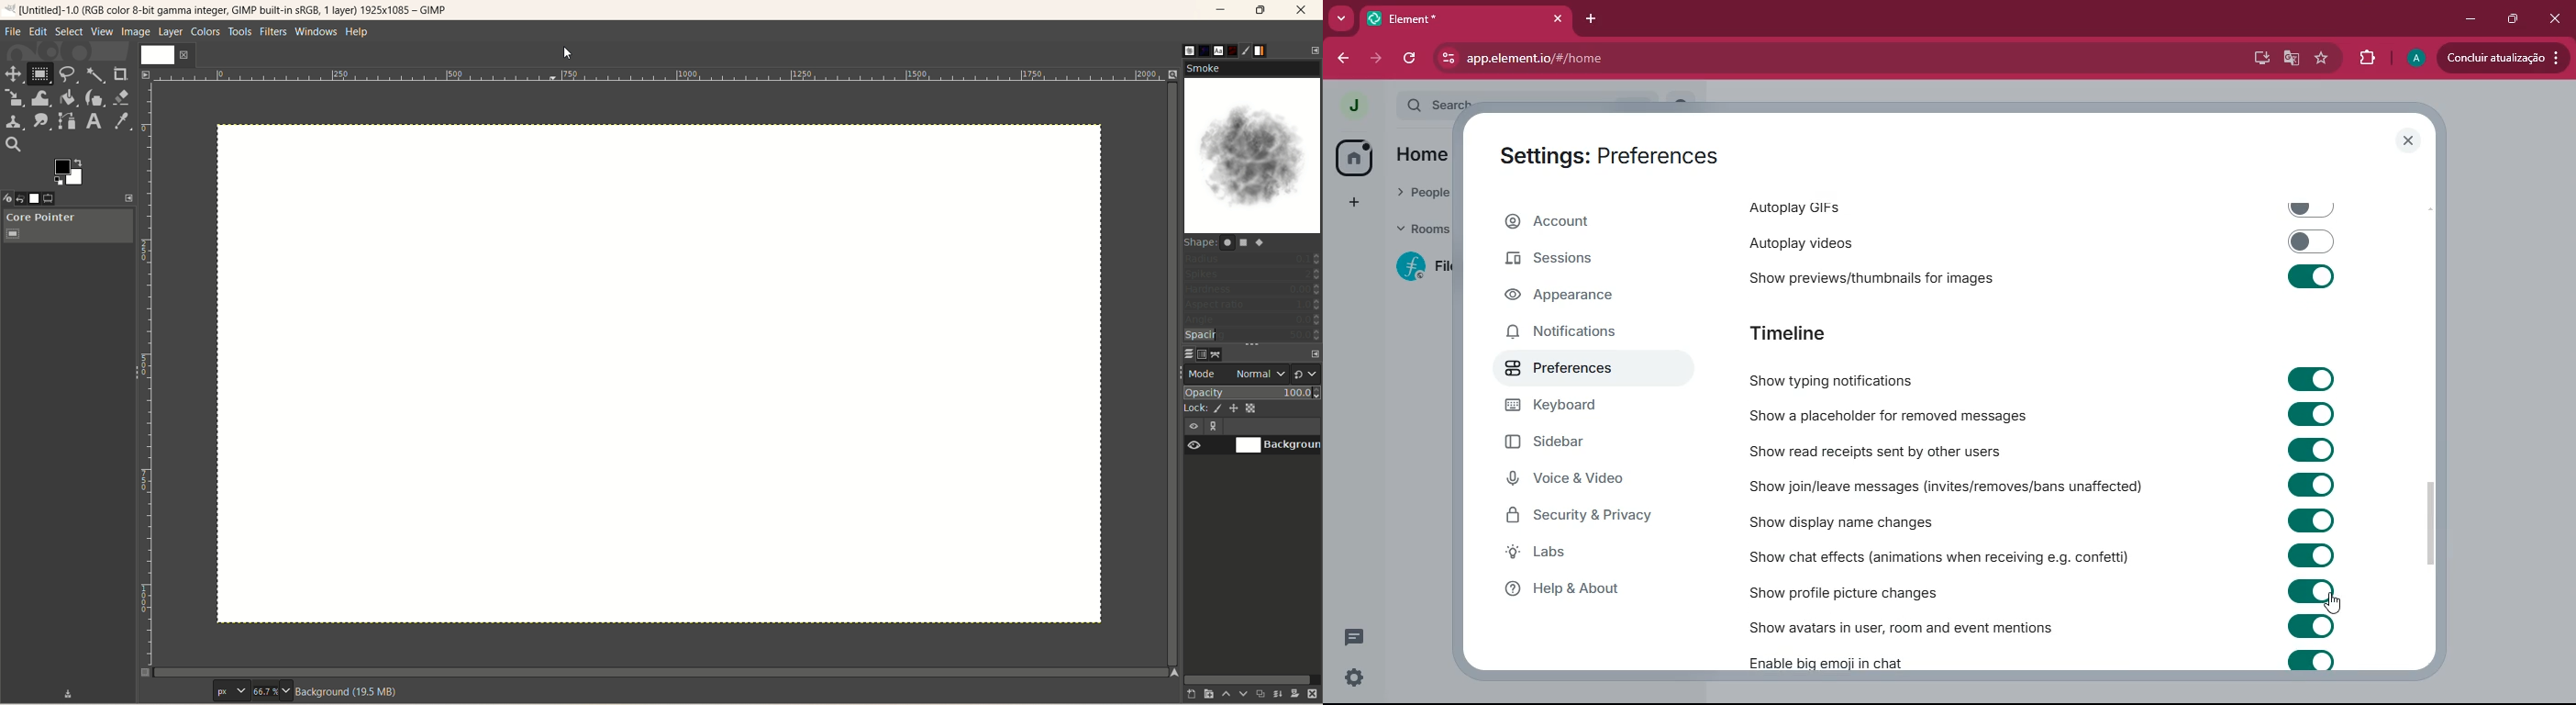 The width and height of the screenshot is (2576, 728). Describe the element at coordinates (1180, 48) in the screenshot. I see `brush` at that location.